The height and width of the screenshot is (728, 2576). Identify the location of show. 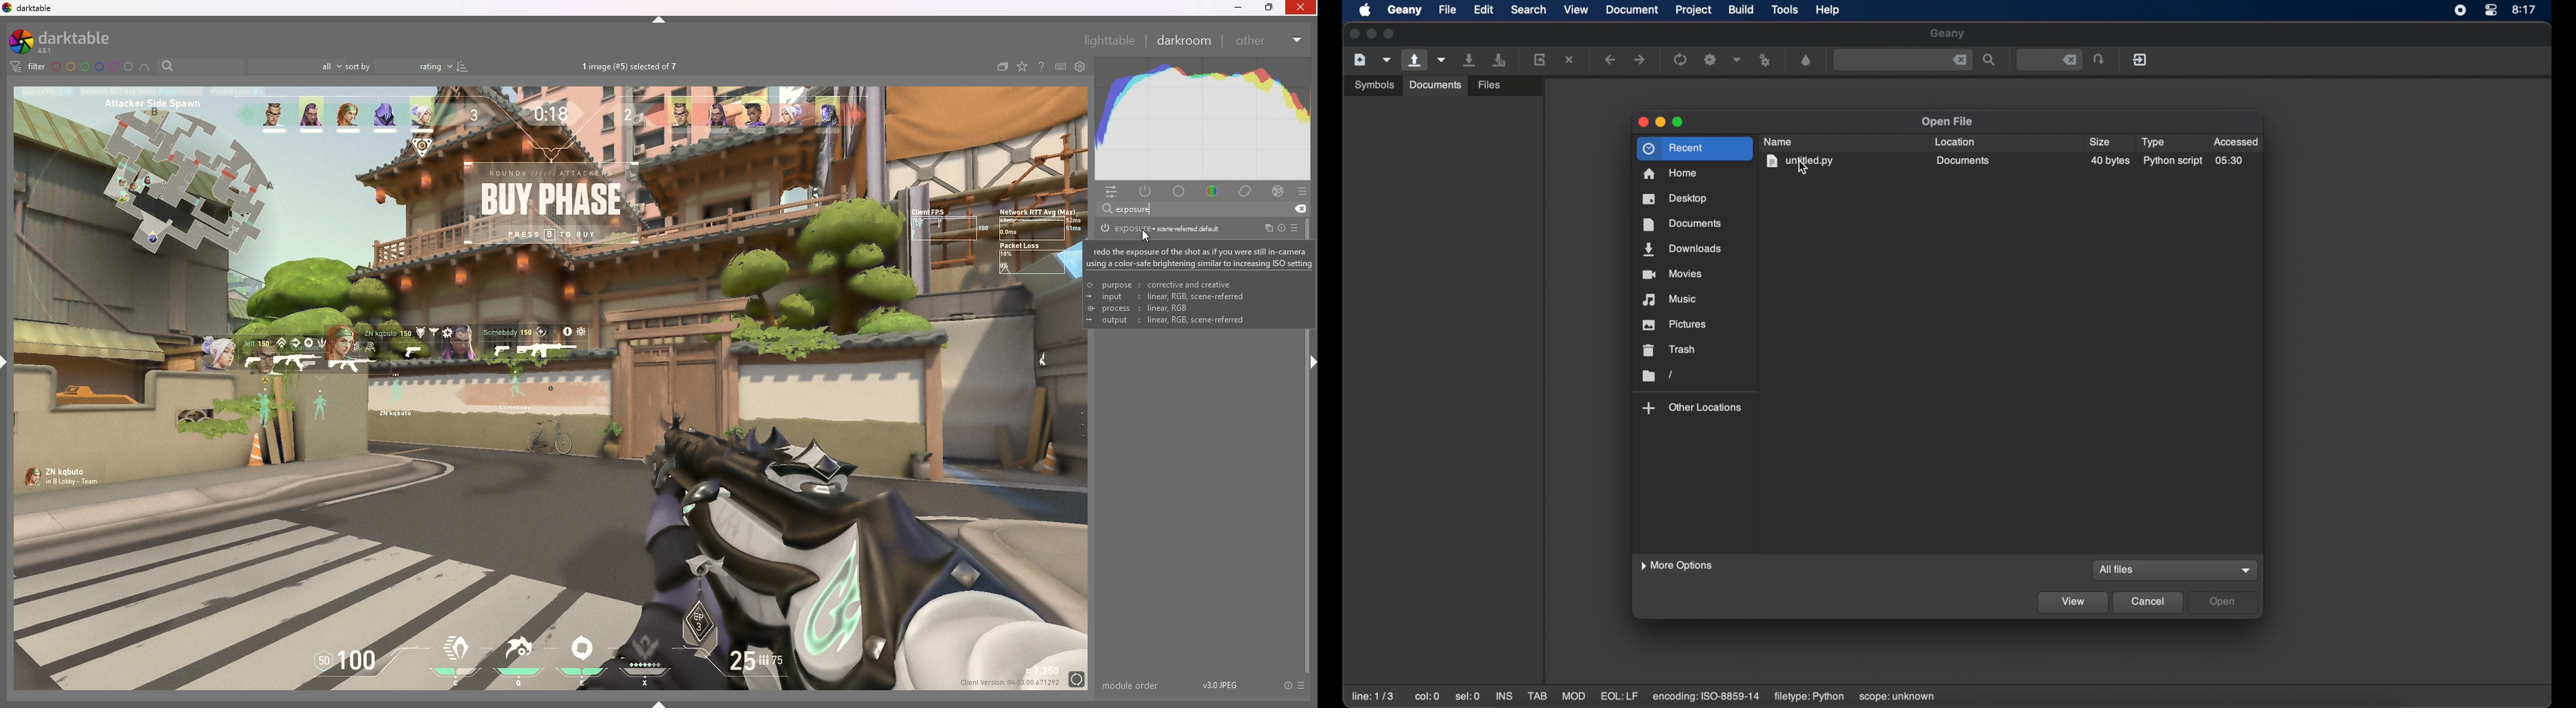
(659, 703).